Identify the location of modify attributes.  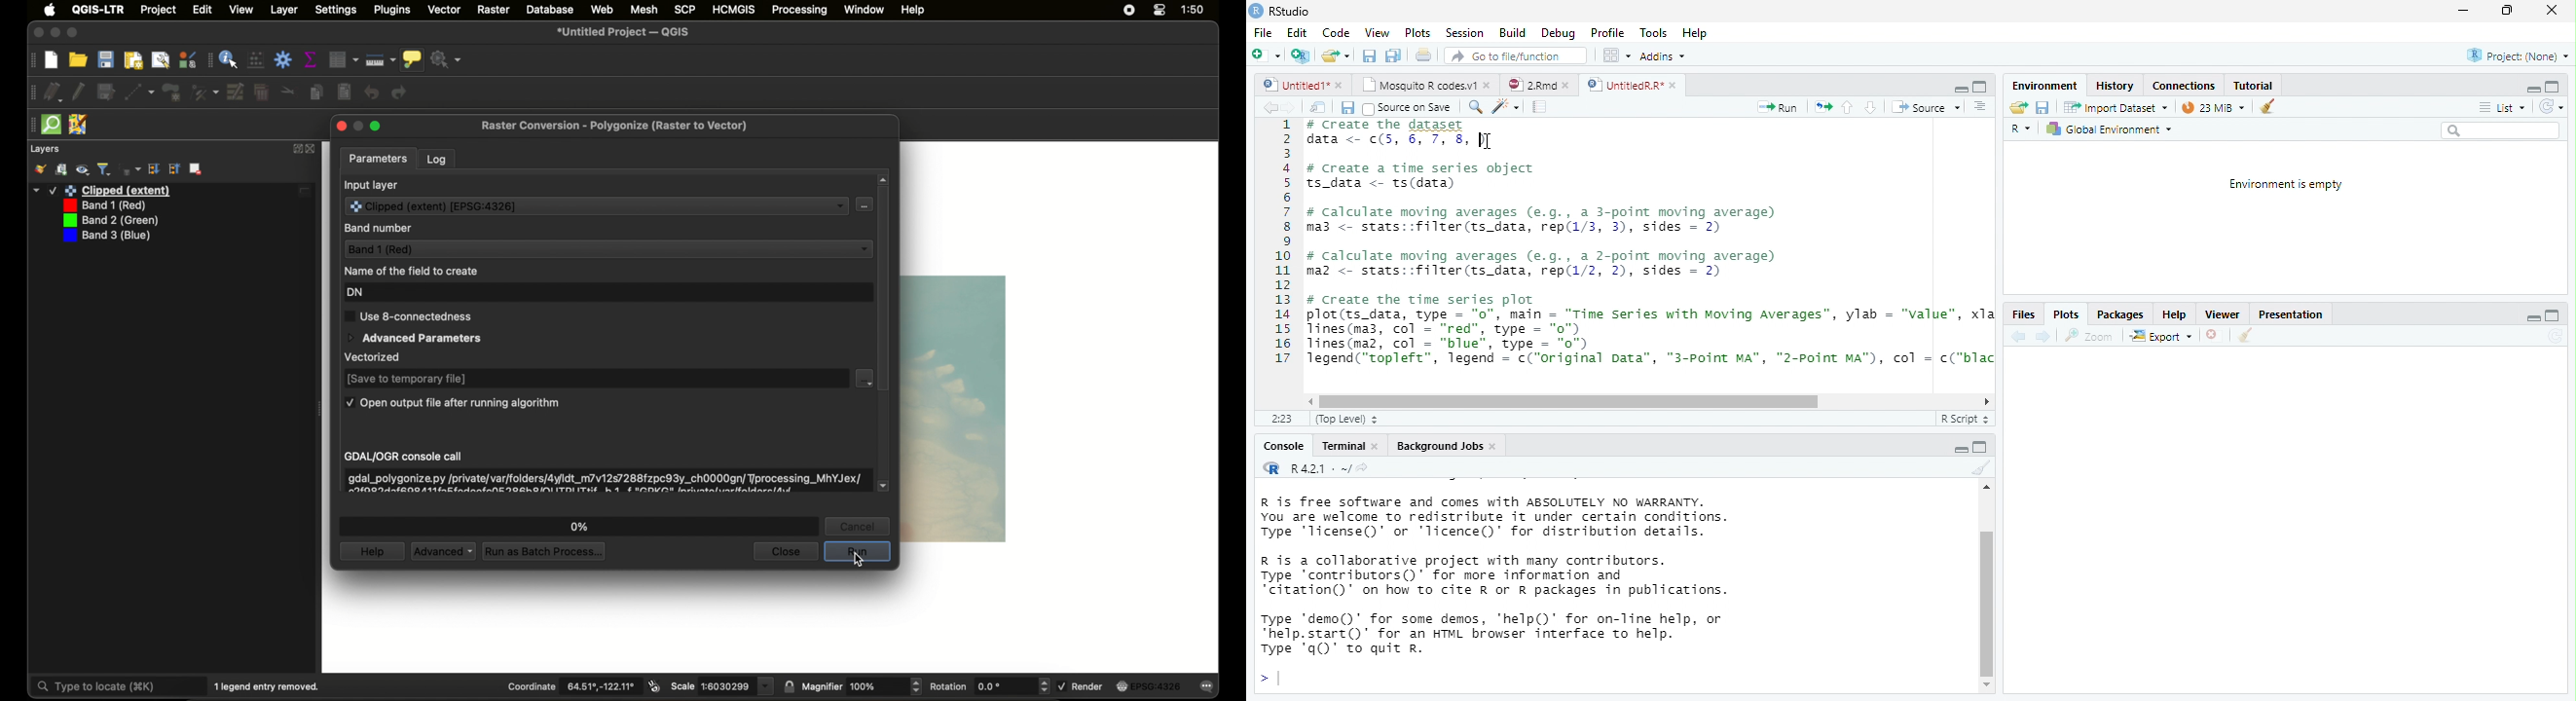
(234, 92).